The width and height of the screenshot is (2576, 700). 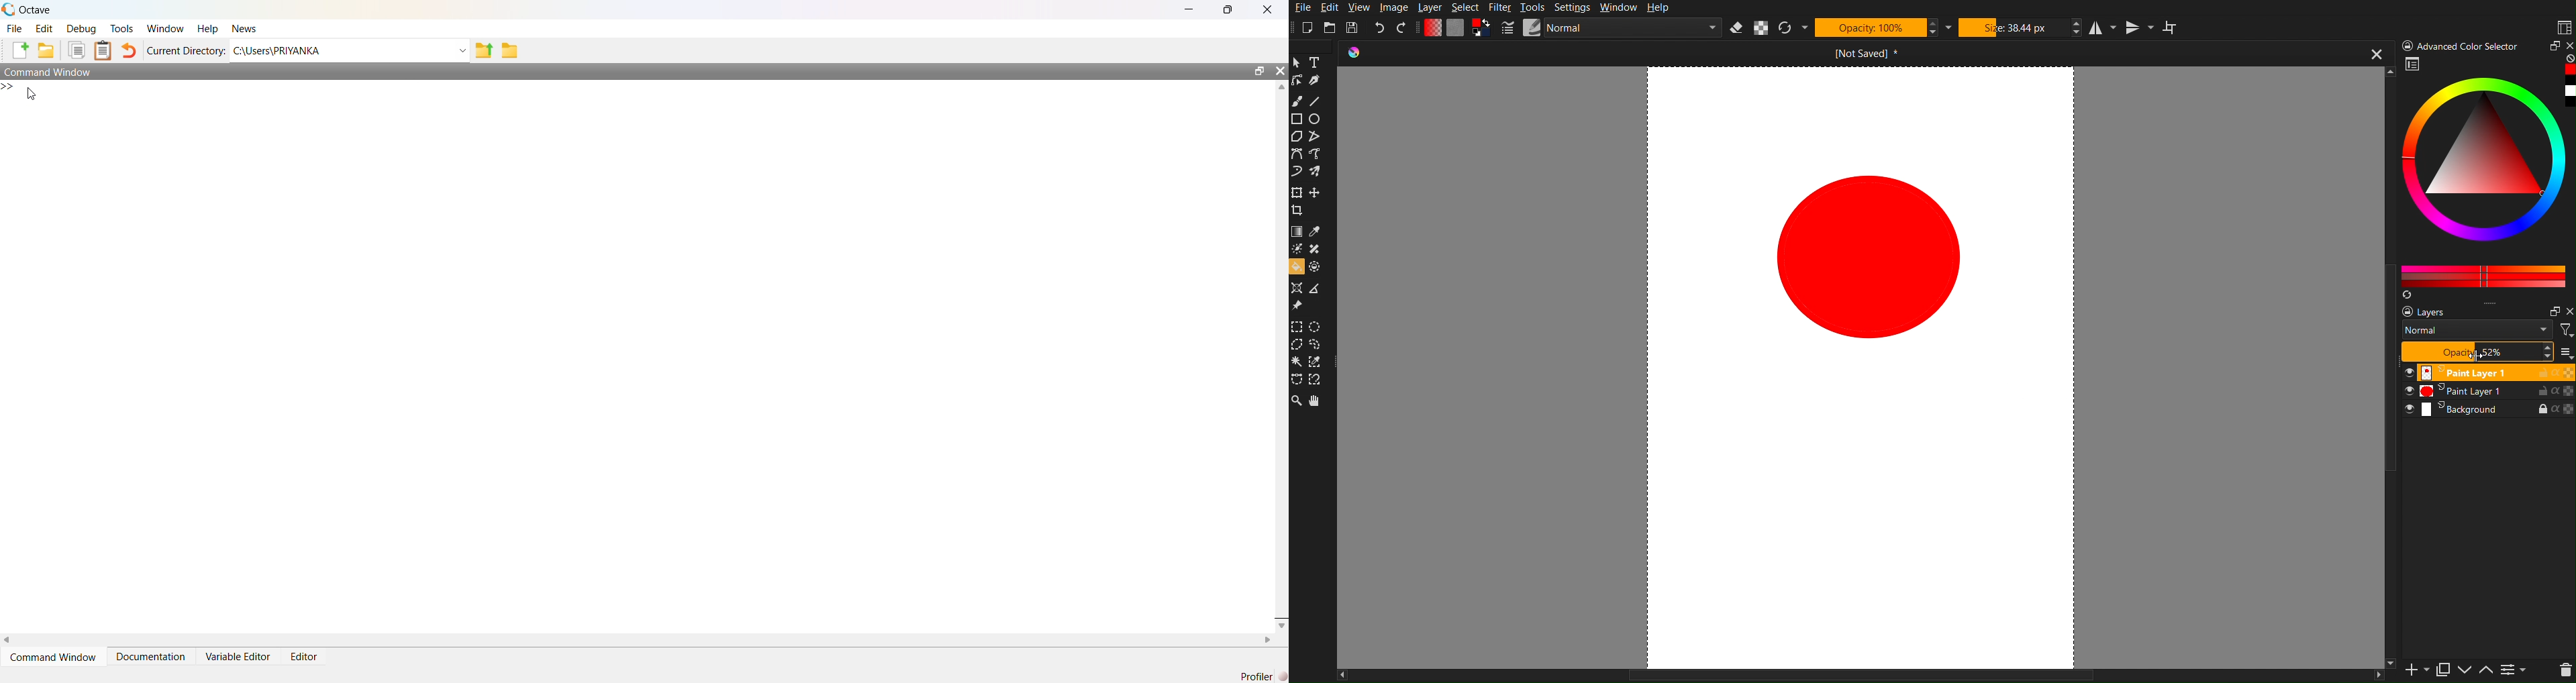 I want to click on Bezier Curve, so click(x=1297, y=380).